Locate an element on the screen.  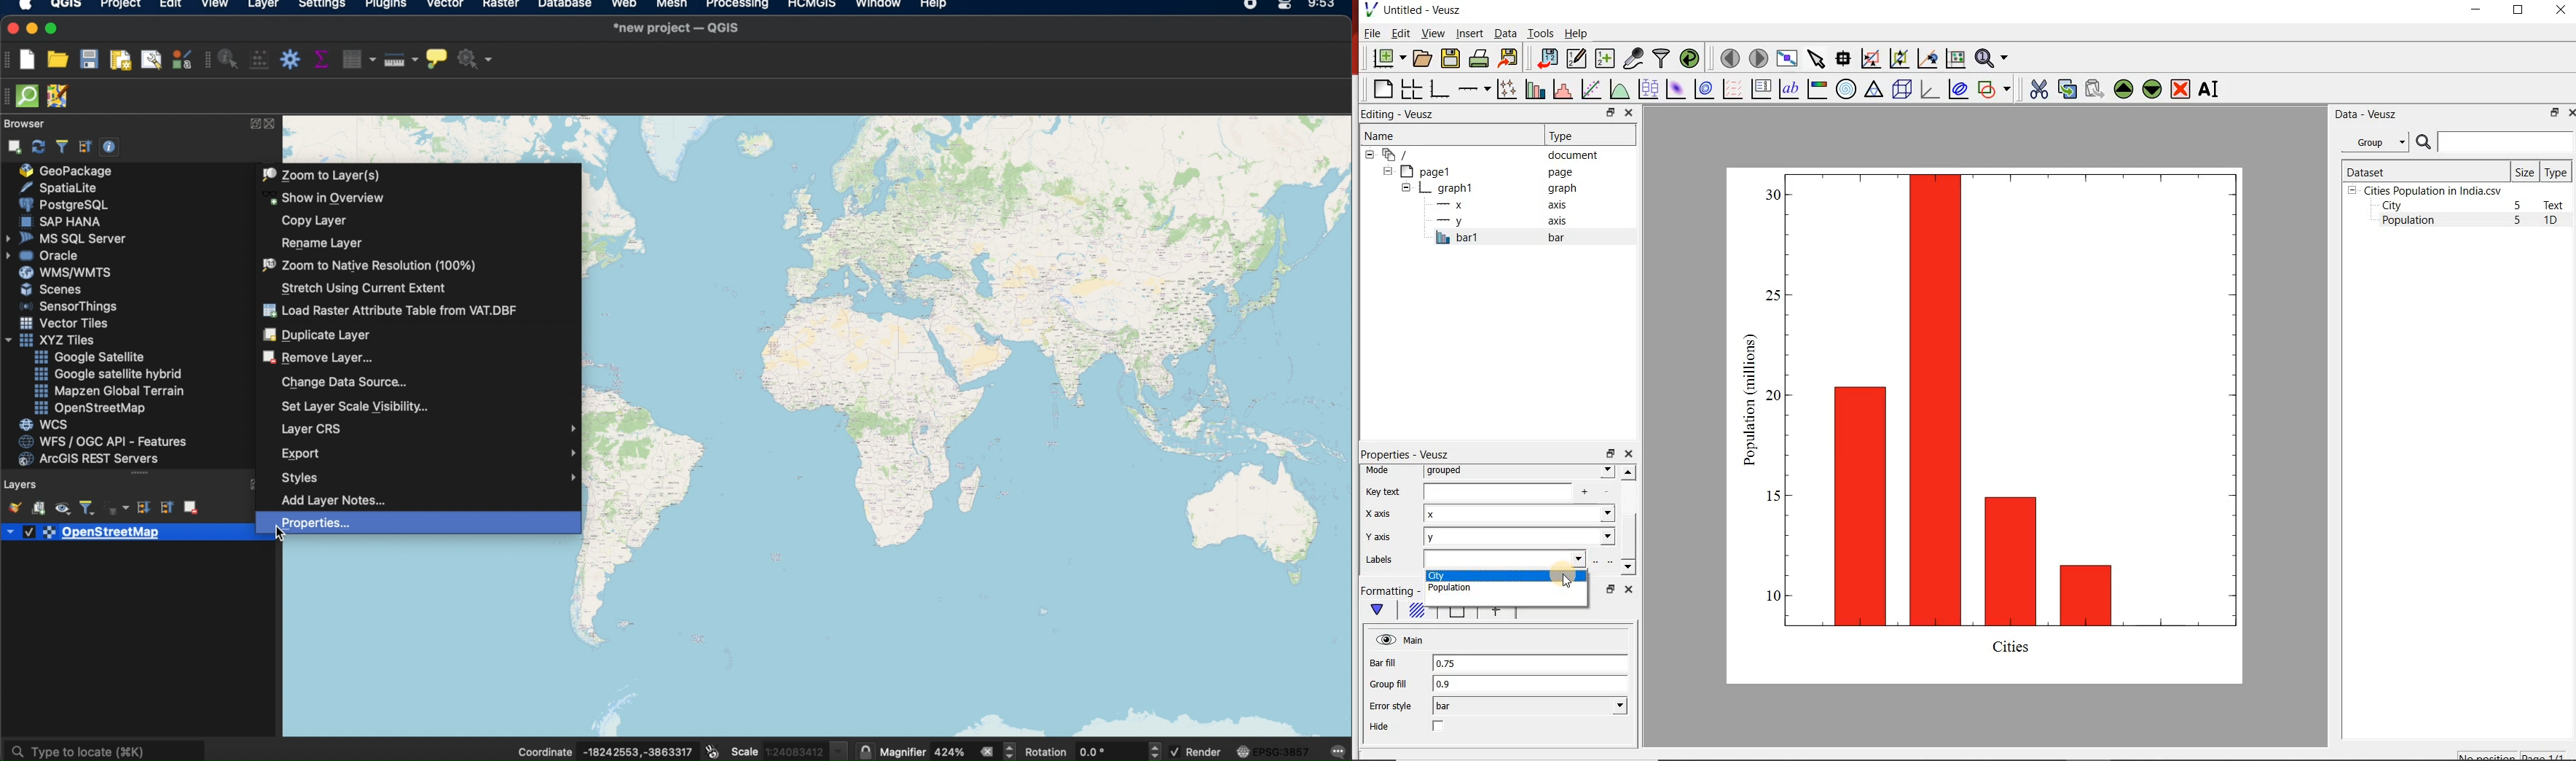
3d graph is located at coordinates (1928, 89).